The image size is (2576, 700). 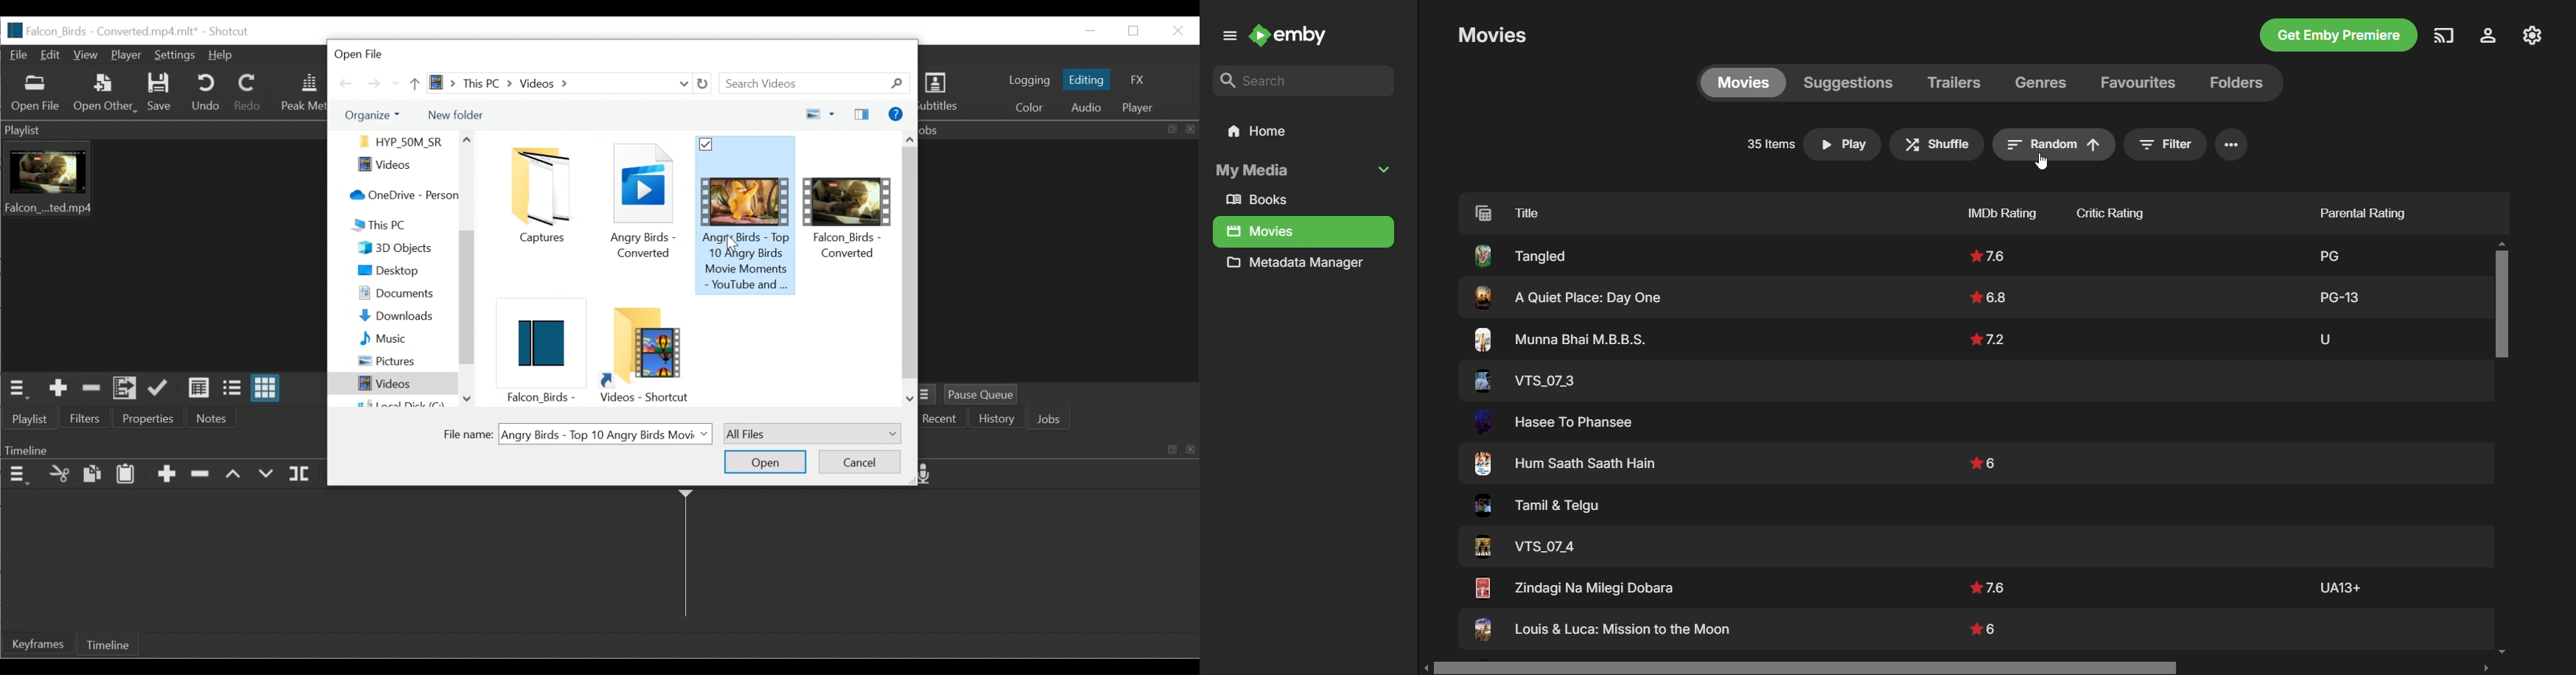 What do you see at coordinates (940, 420) in the screenshot?
I see `Recent` at bounding box center [940, 420].